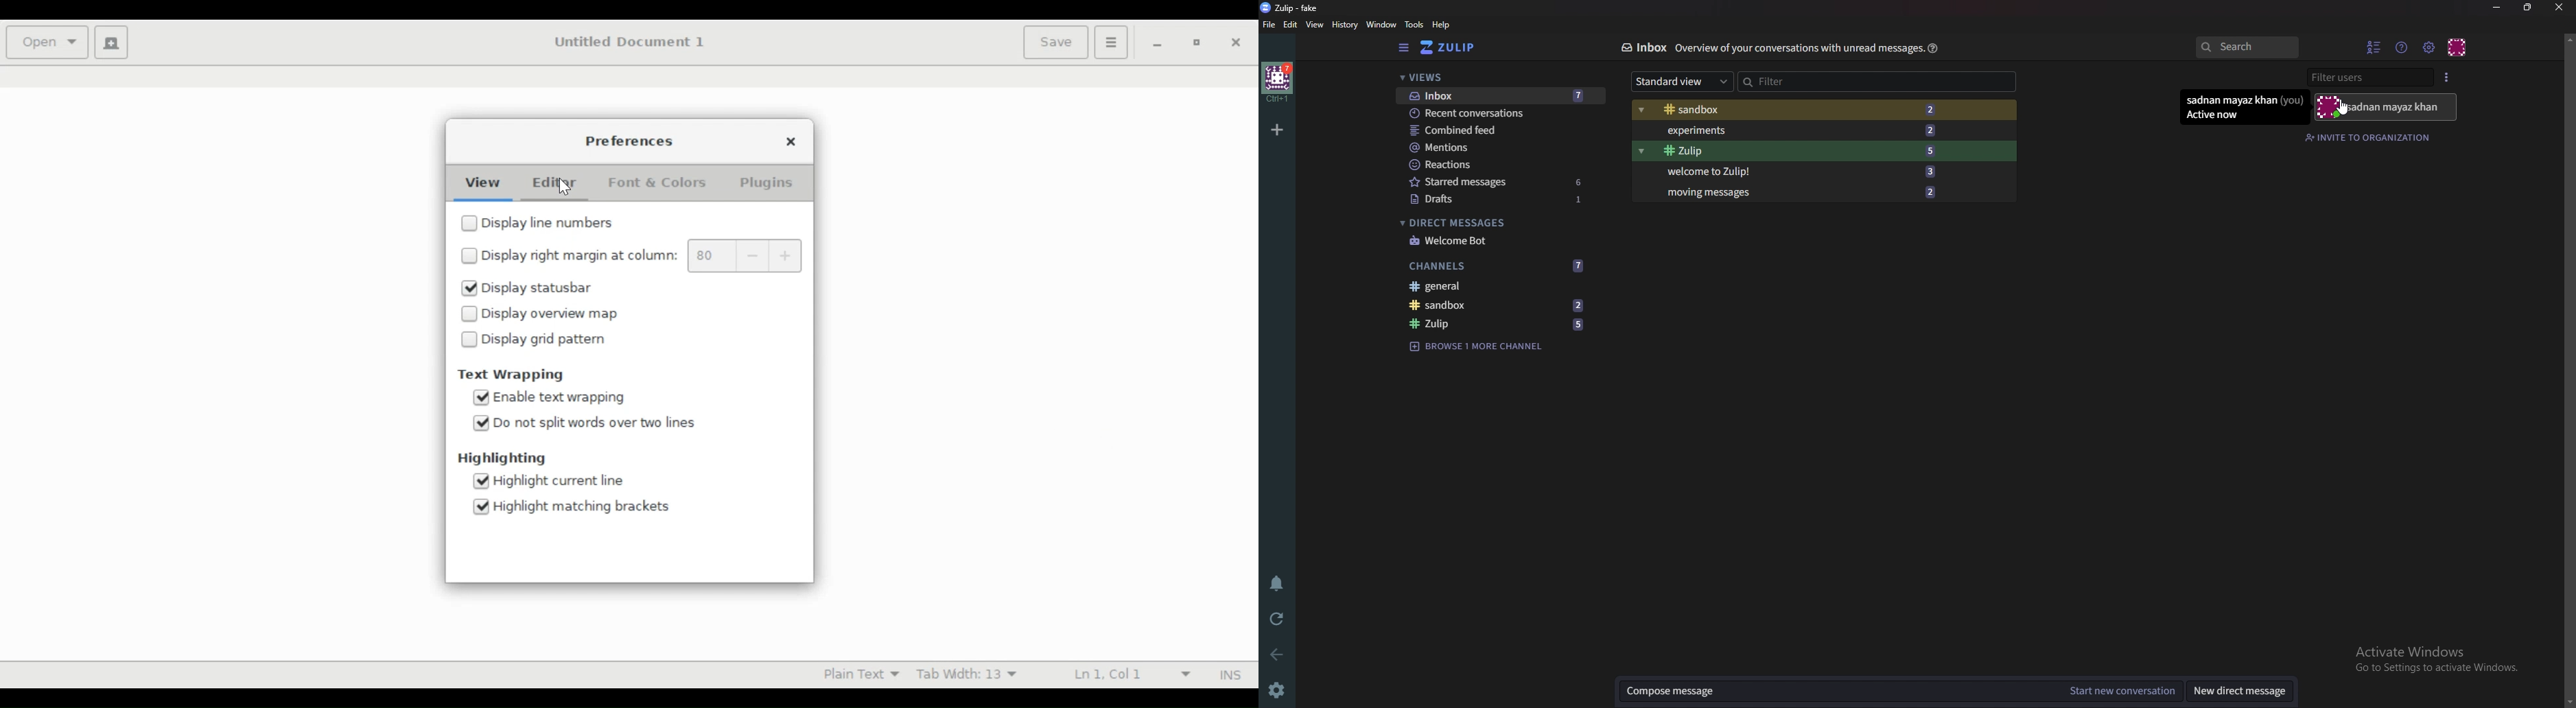 The width and height of the screenshot is (2576, 728). I want to click on drafts, so click(1498, 200).